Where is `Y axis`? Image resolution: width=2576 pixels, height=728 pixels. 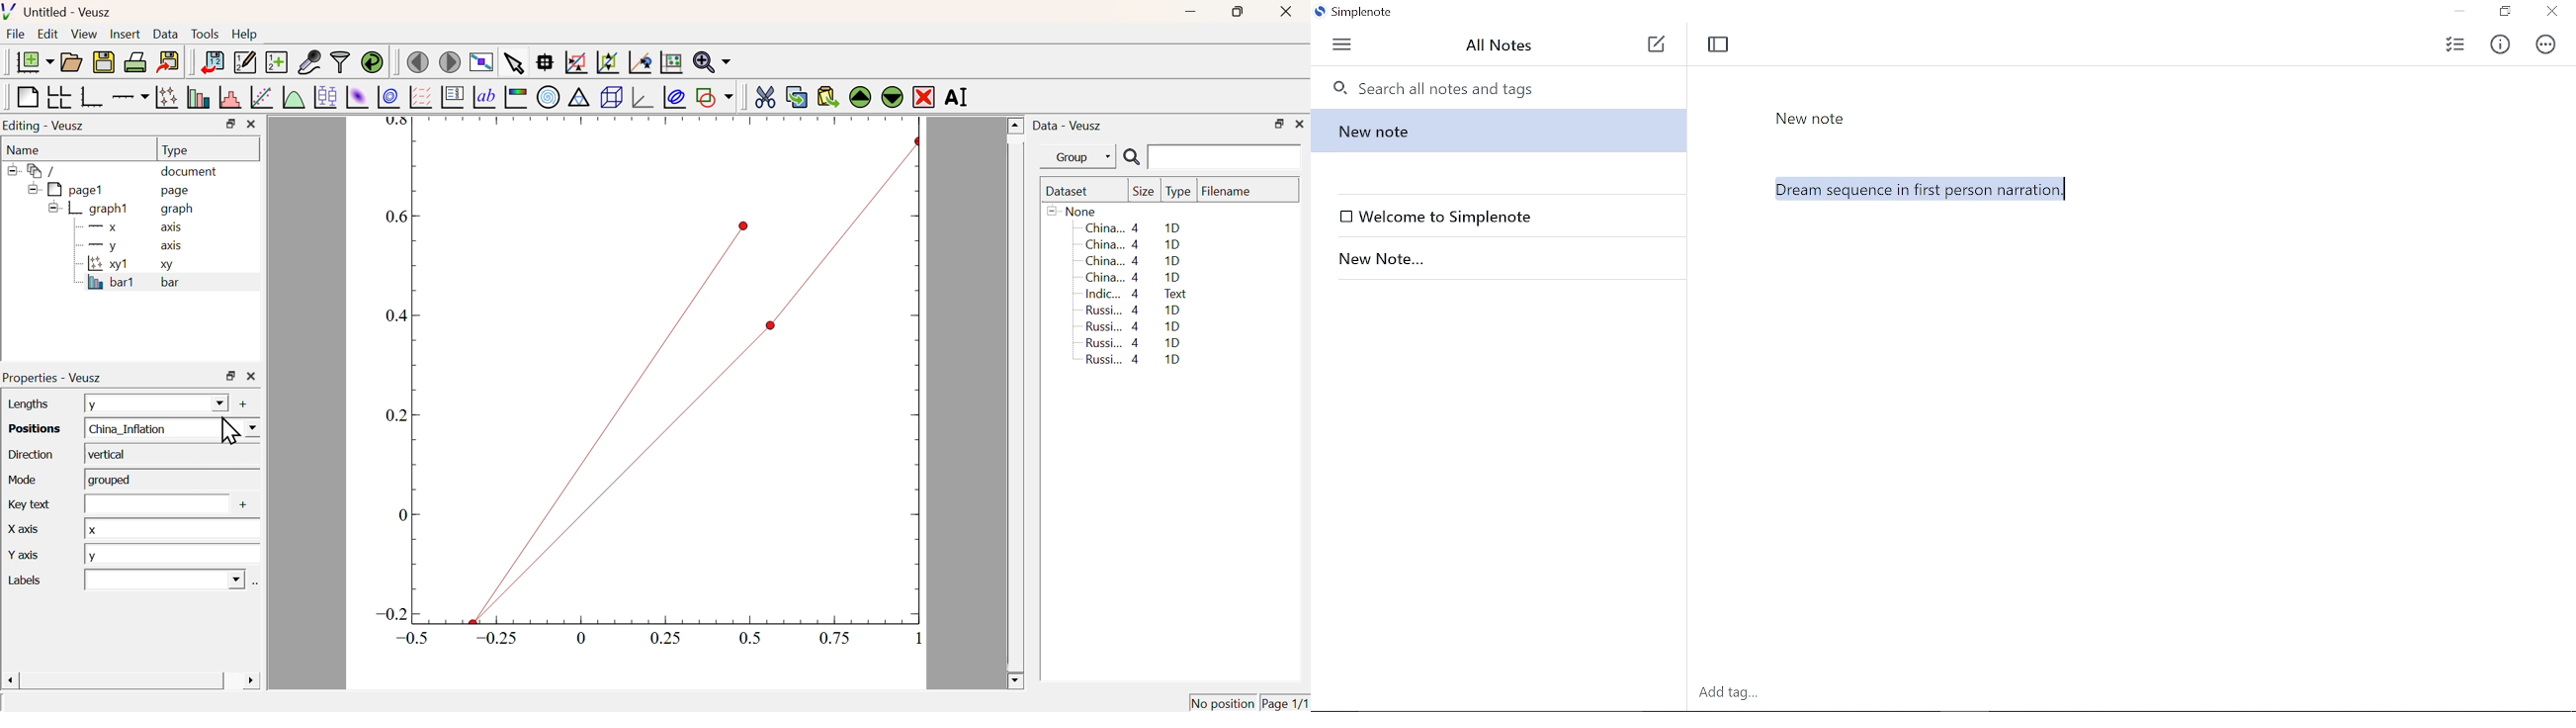 Y axis is located at coordinates (30, 556).